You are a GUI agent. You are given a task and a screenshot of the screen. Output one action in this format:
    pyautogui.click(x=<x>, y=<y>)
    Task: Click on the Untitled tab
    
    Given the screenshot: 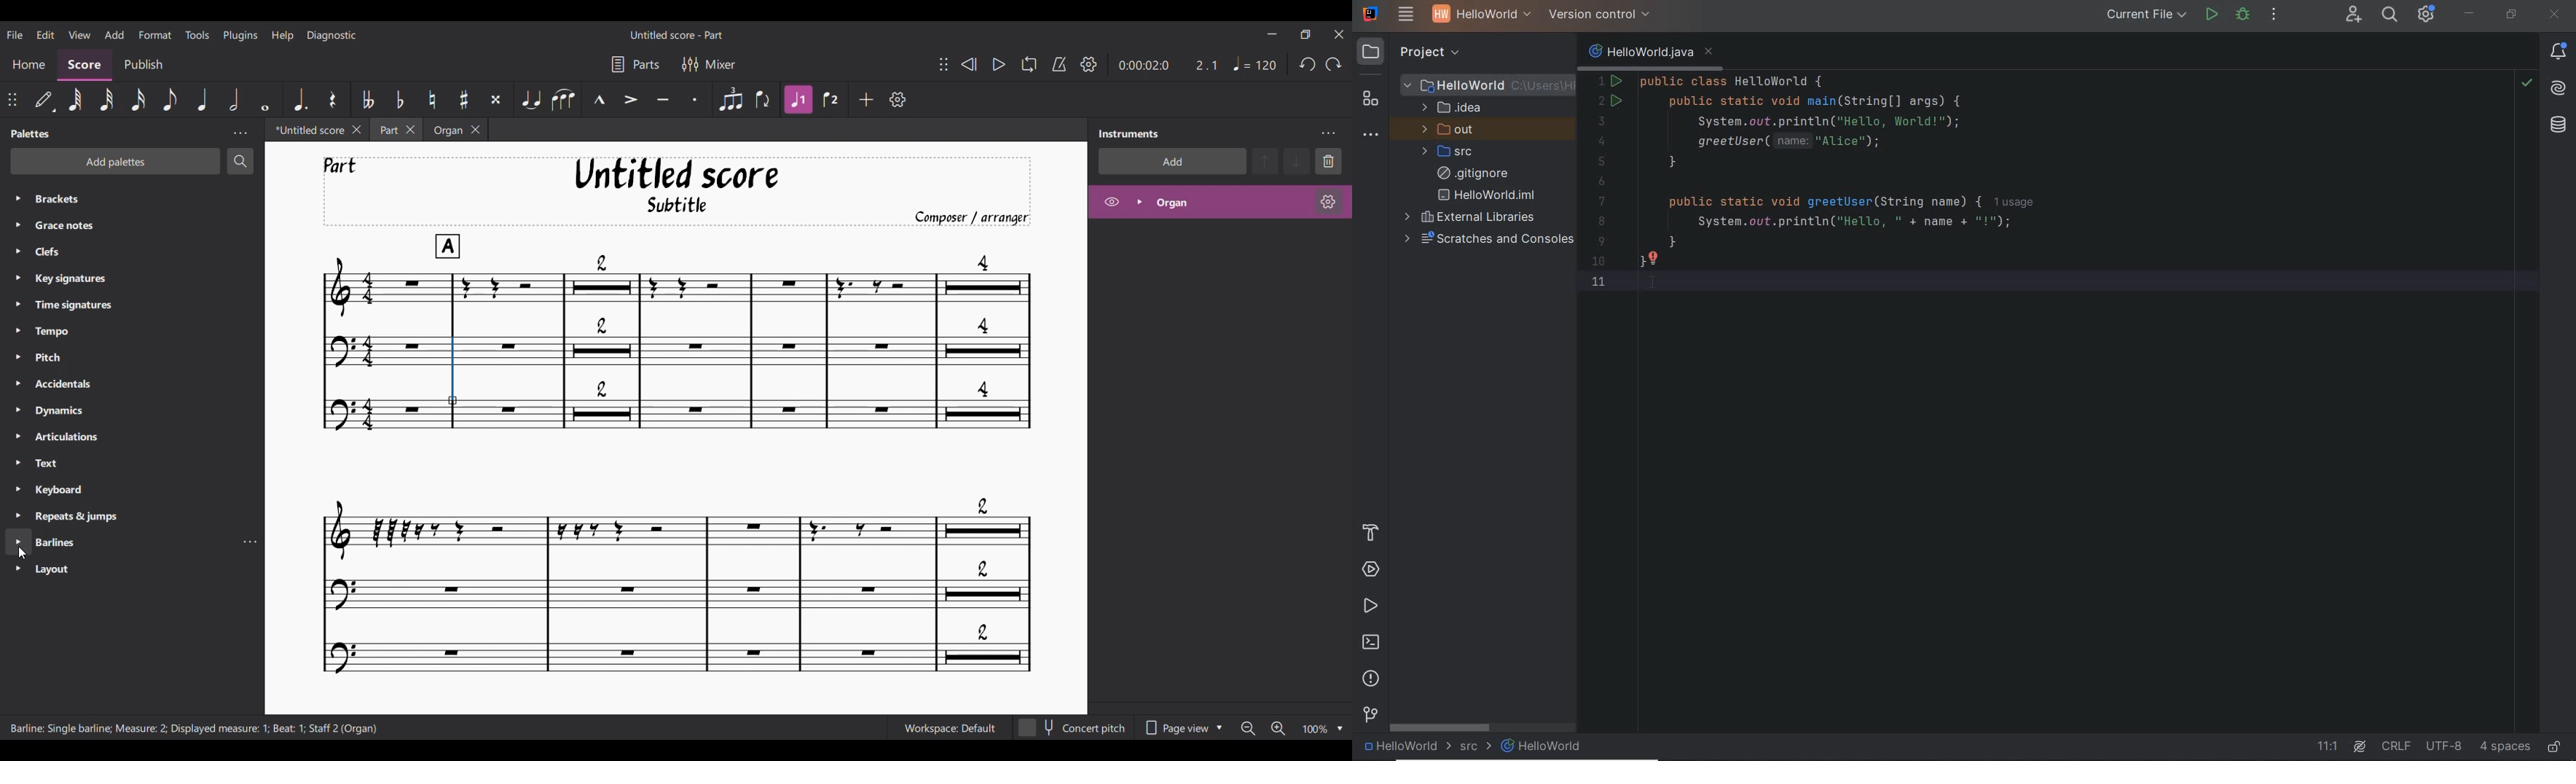 What is the action you would take?
    pyautogui.click(x=306, y=130)
    